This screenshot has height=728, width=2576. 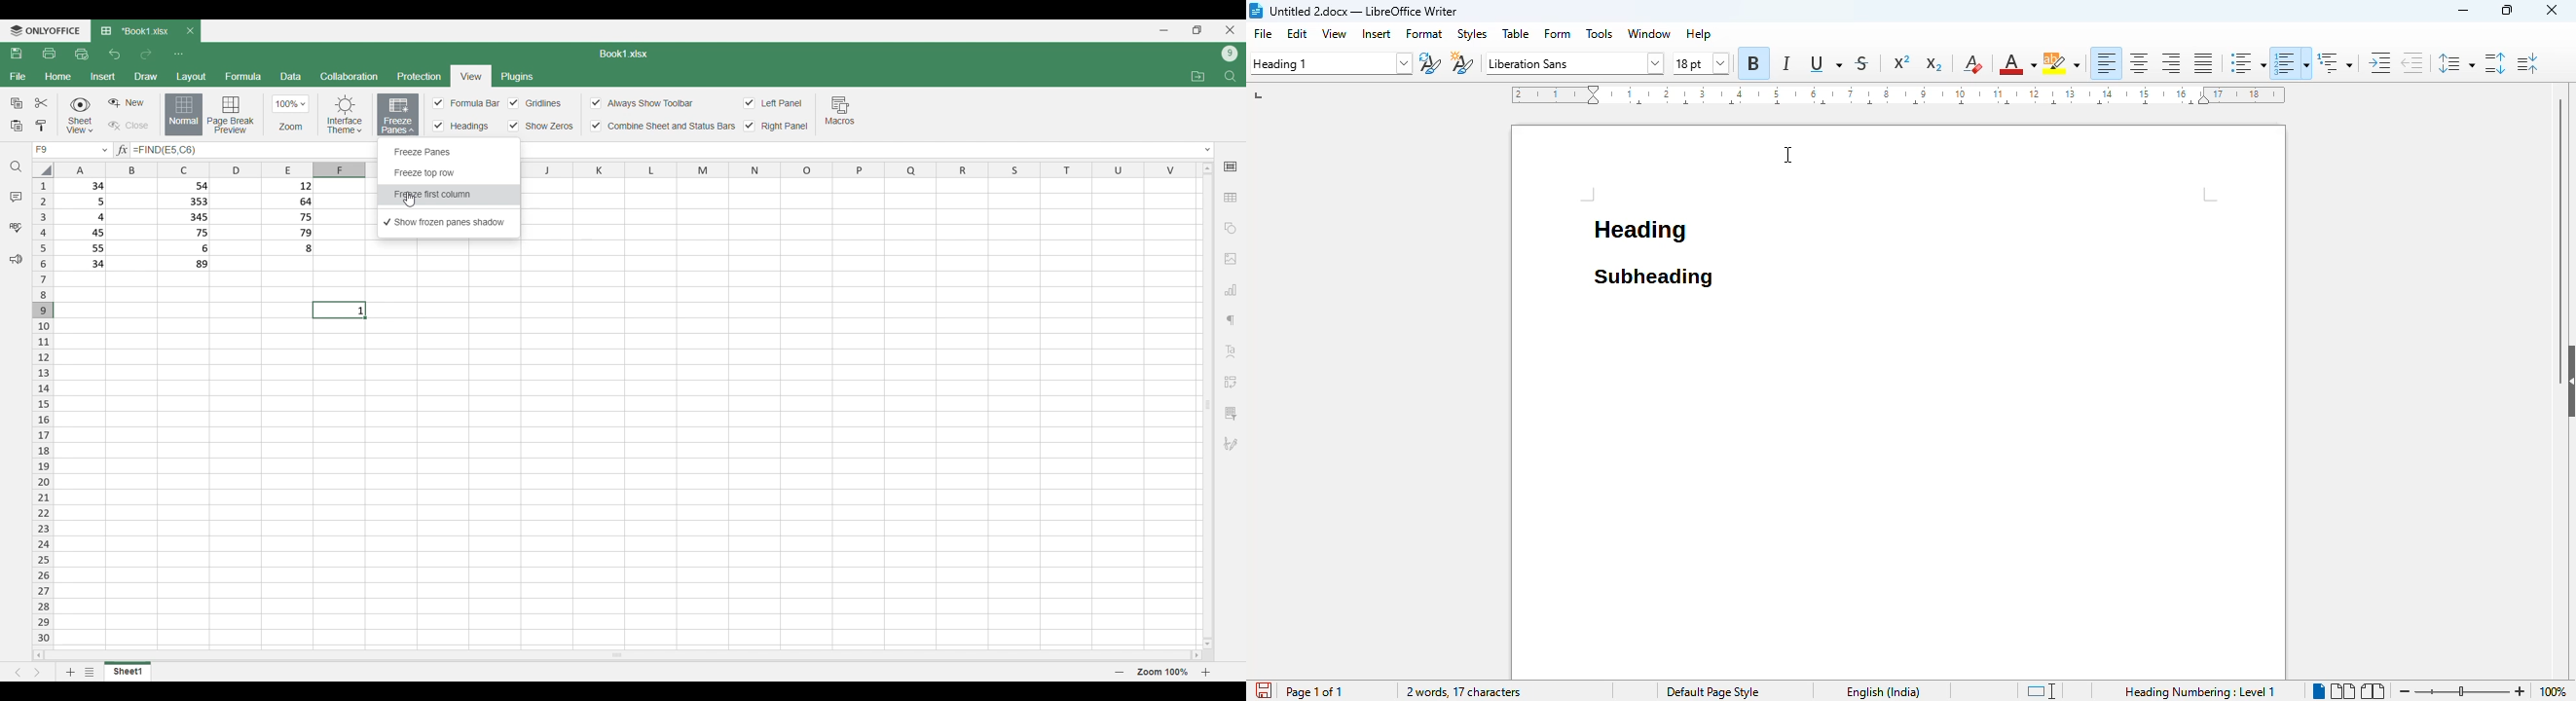 I want to click on tools, so click(x=1601, y=33).